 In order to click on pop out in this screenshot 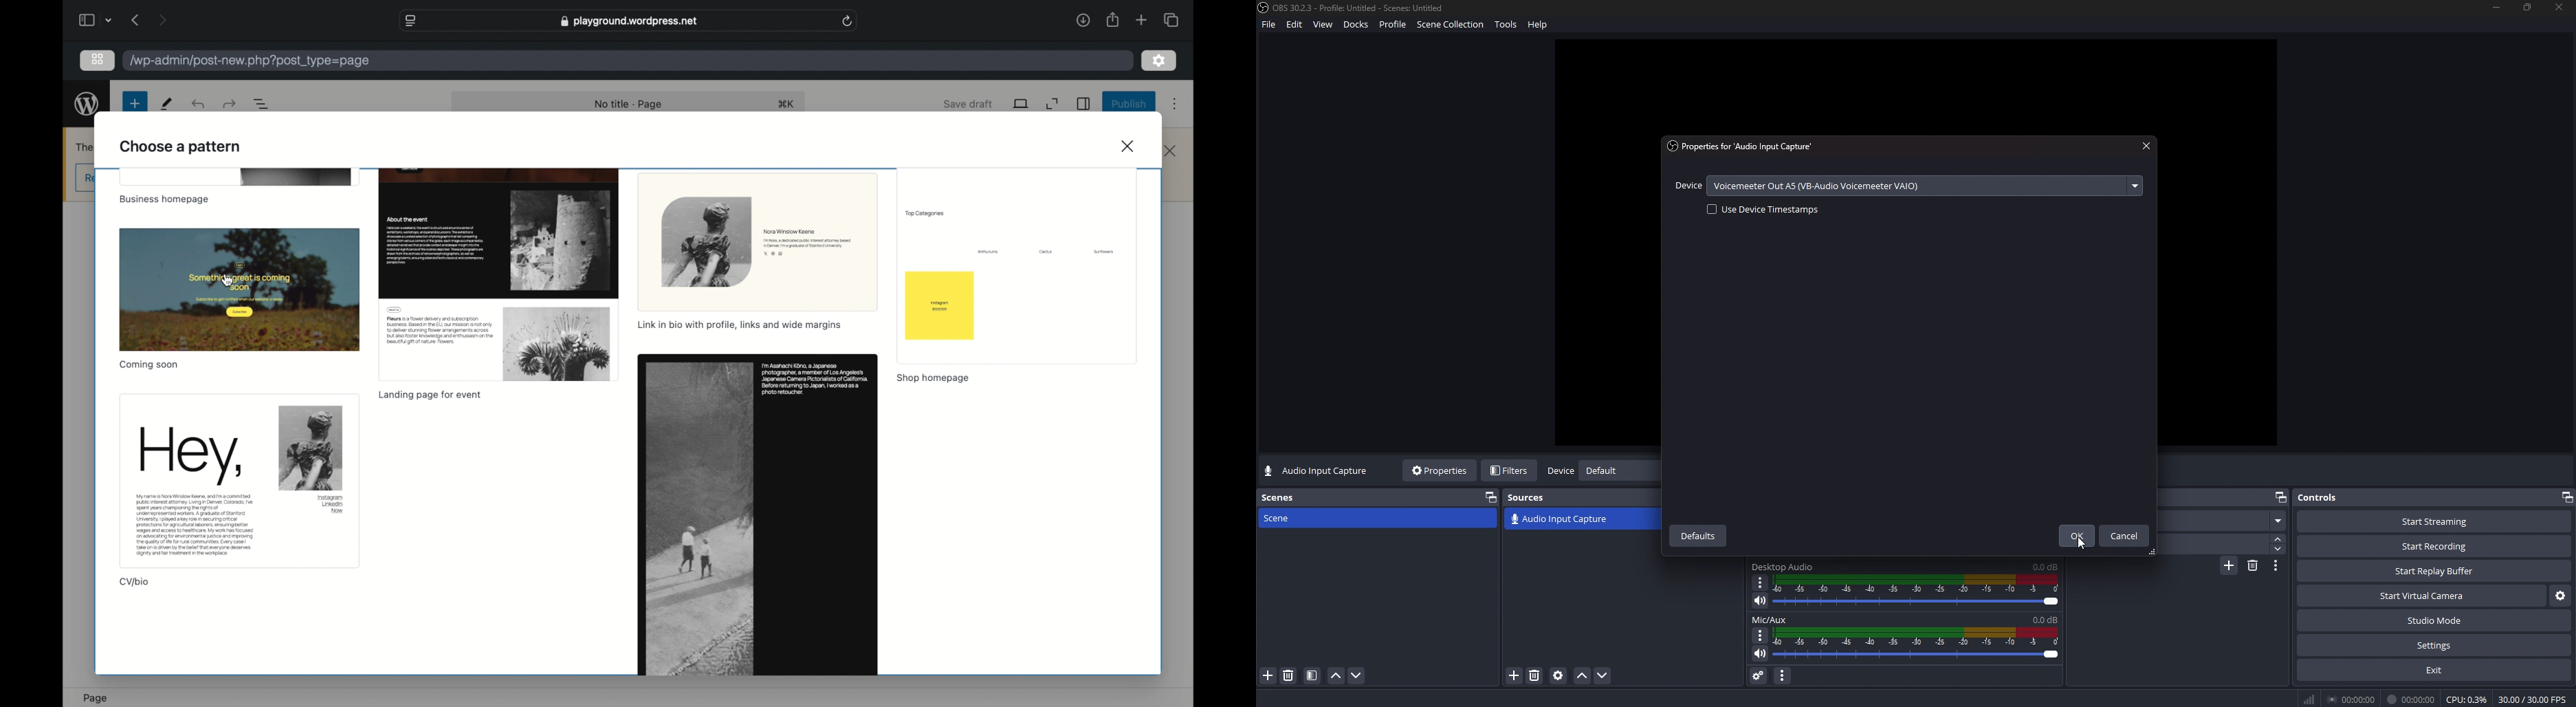, I will do `click(2281, 496)`.